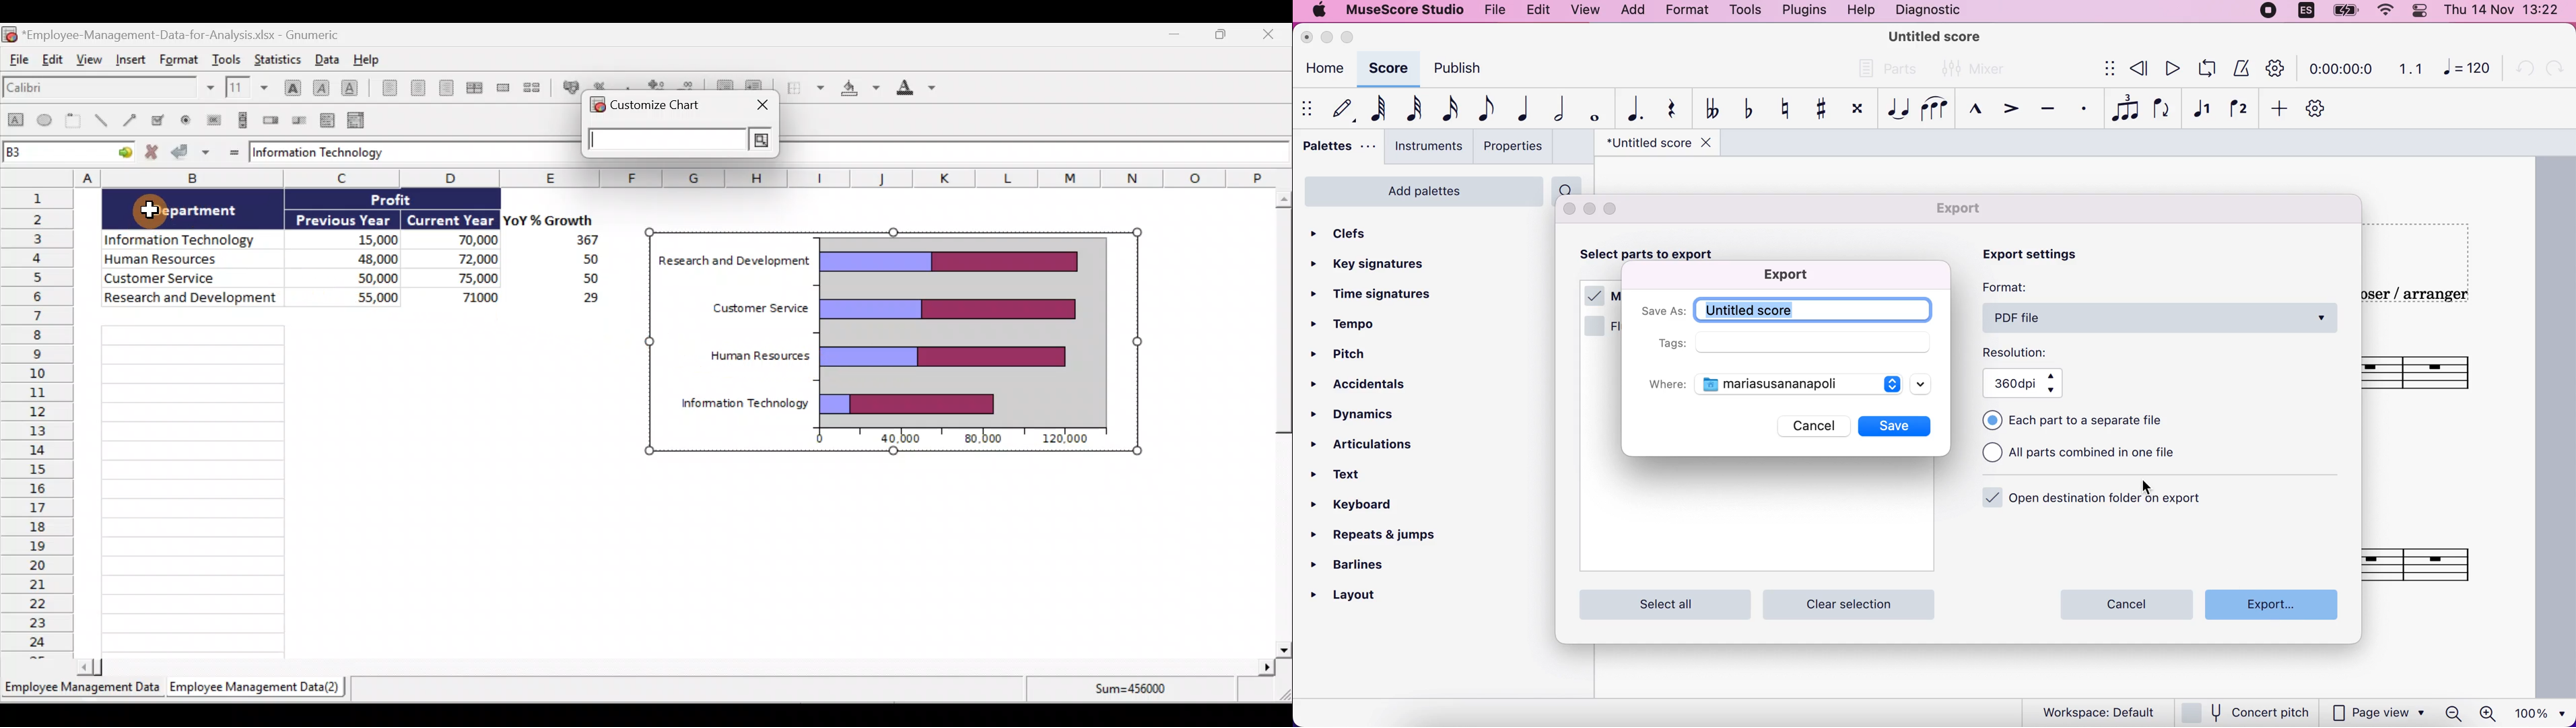  I want to click on 1.1, so click(2410, 70).